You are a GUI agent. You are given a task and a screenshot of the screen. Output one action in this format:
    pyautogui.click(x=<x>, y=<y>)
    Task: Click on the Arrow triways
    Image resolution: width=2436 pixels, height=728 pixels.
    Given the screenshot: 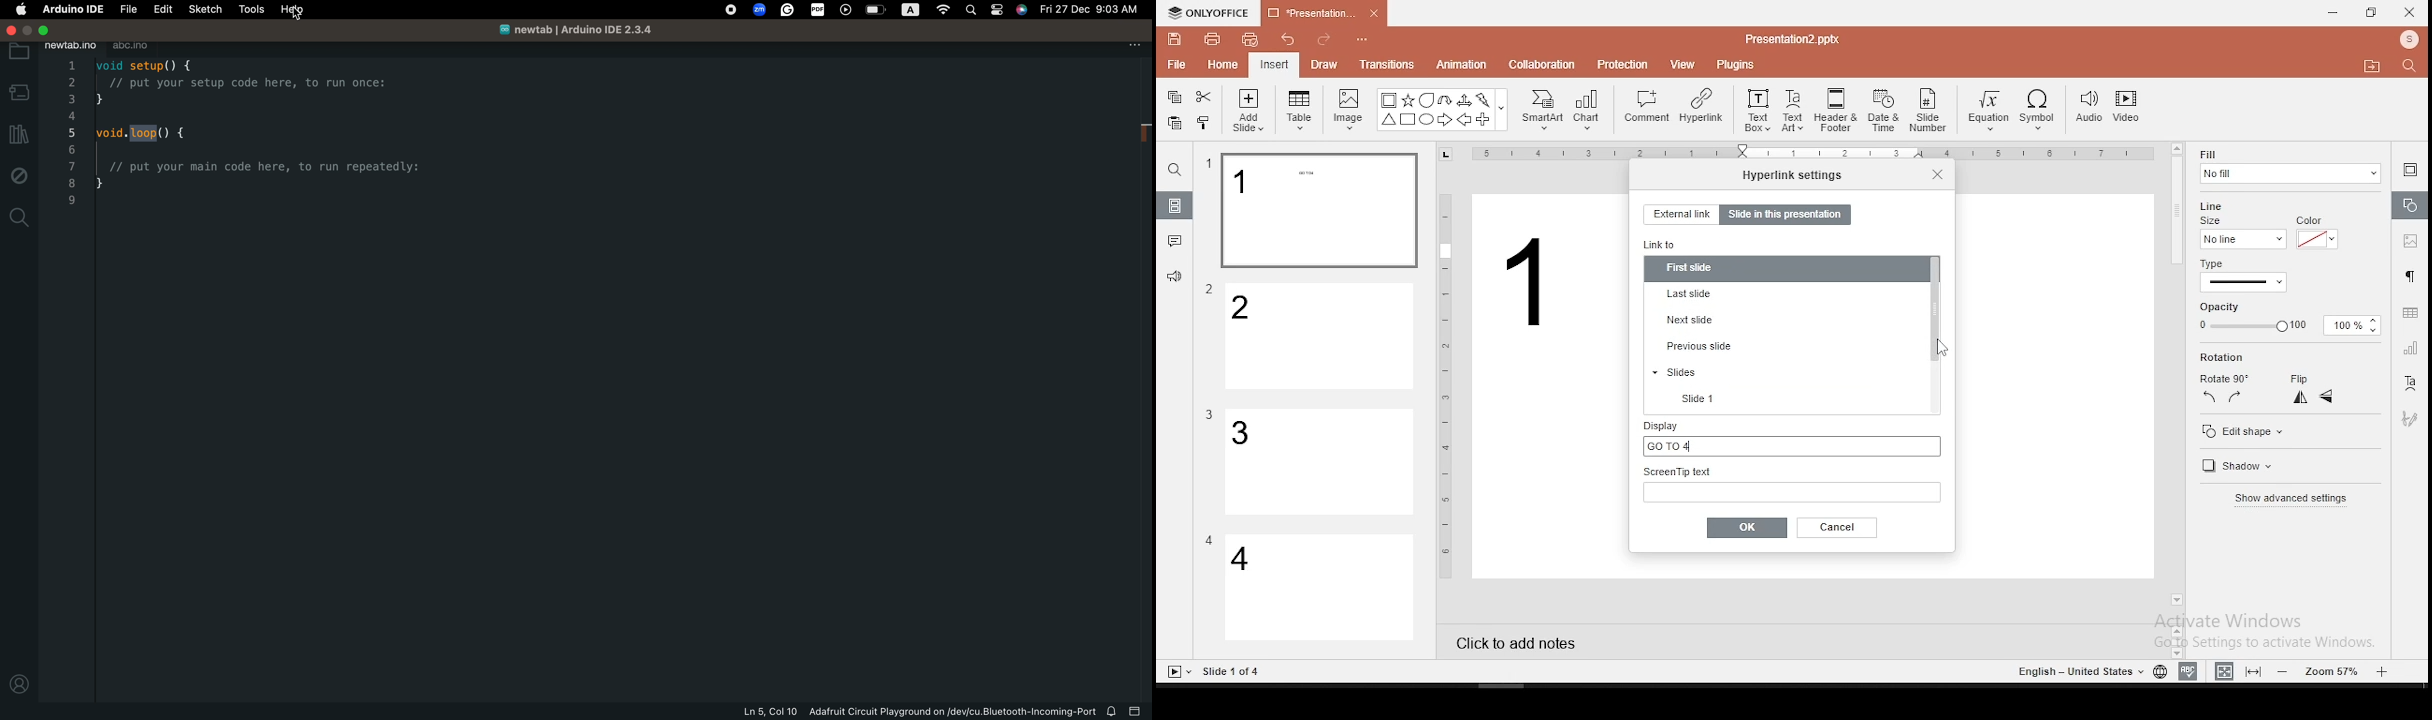 What is the action you would take?
    pyautogui.click(x=1465, y=100)
    